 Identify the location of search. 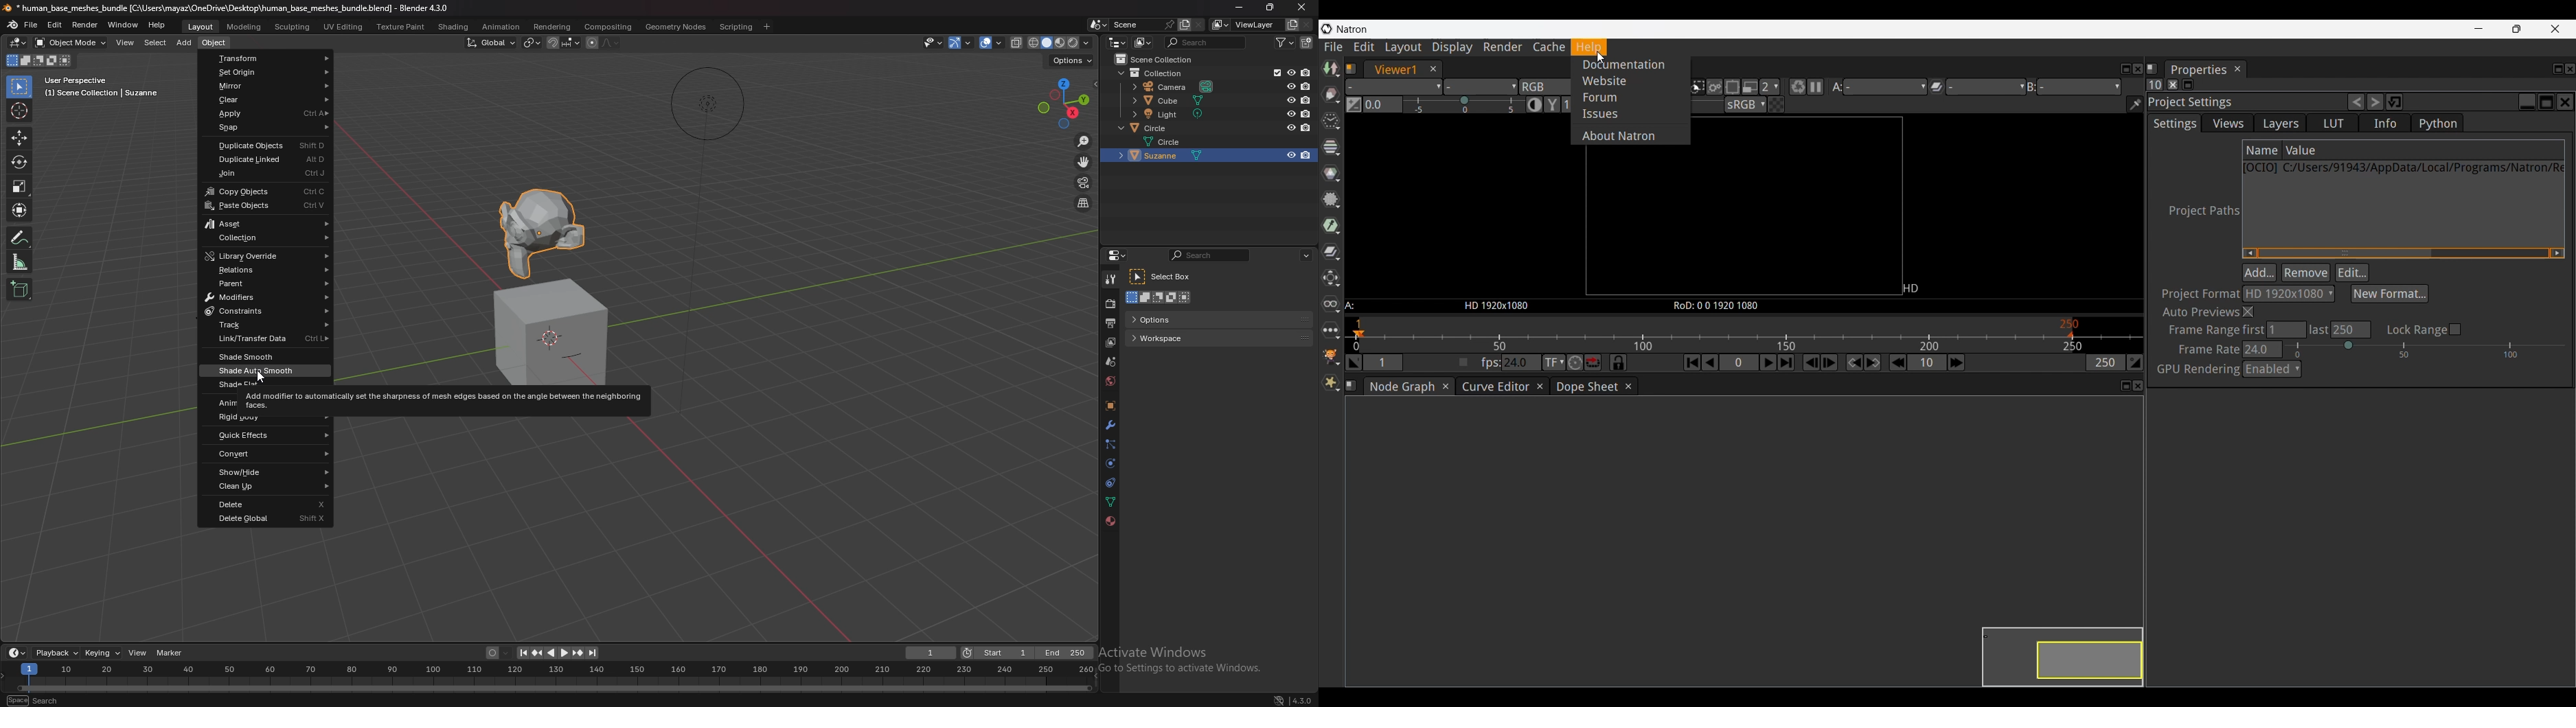
(1211, 255).